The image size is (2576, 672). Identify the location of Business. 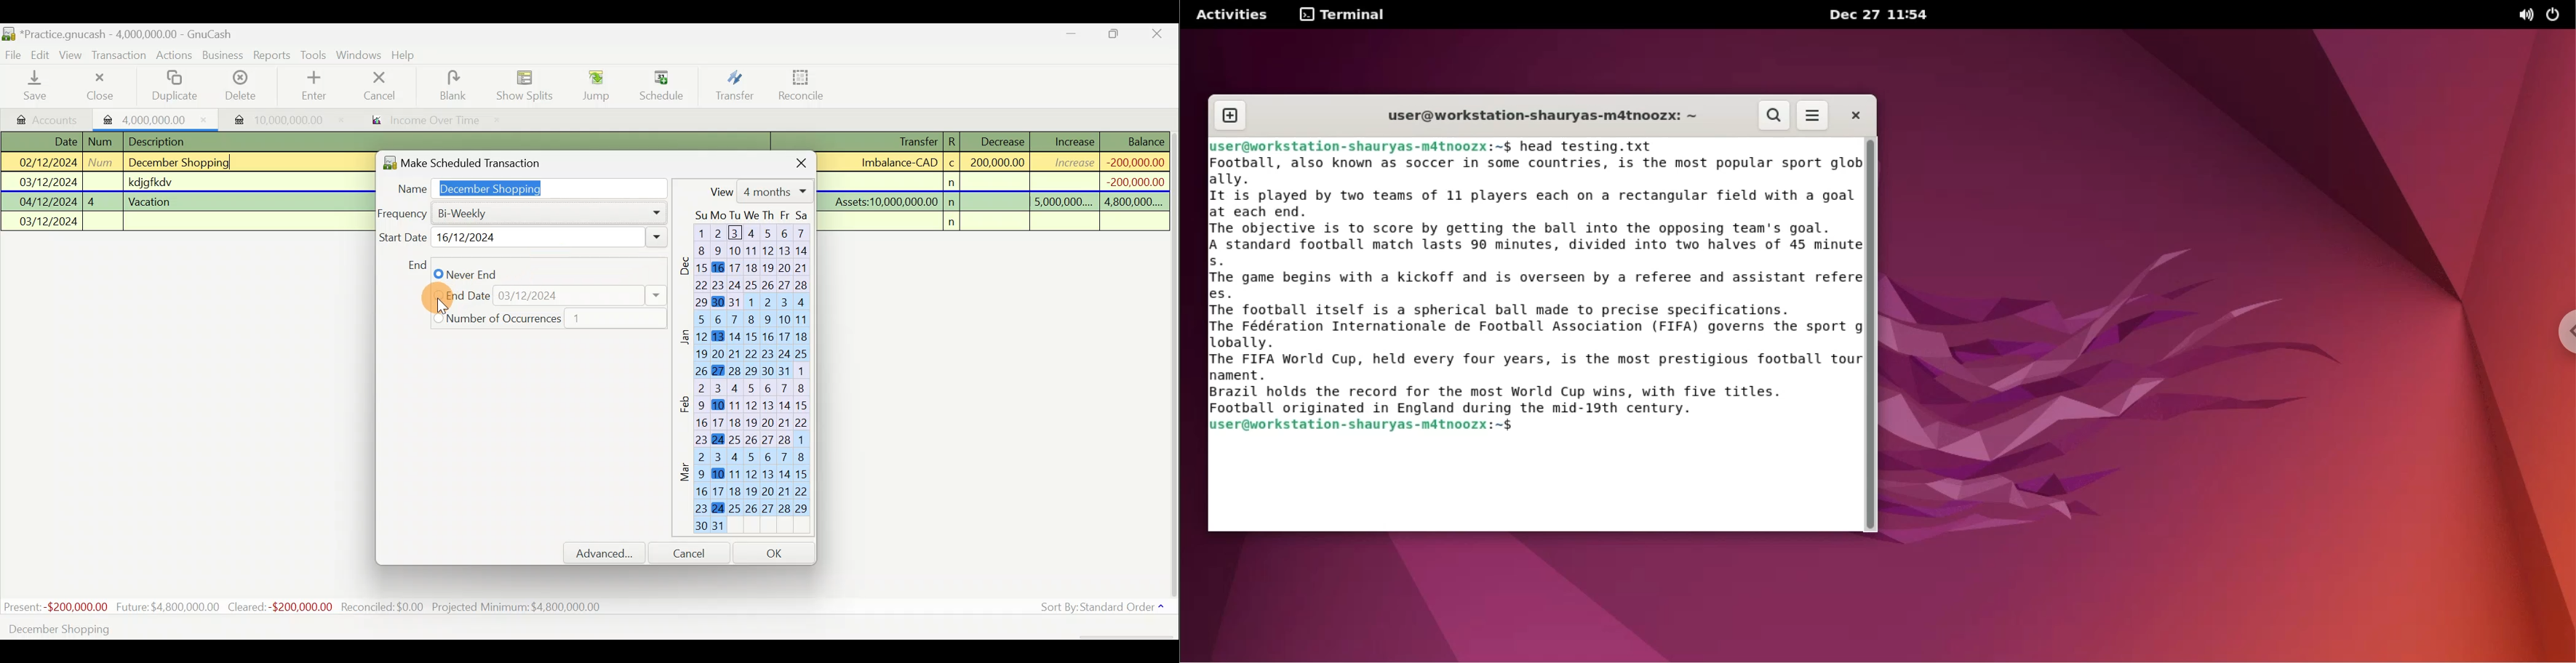
(224, 56).